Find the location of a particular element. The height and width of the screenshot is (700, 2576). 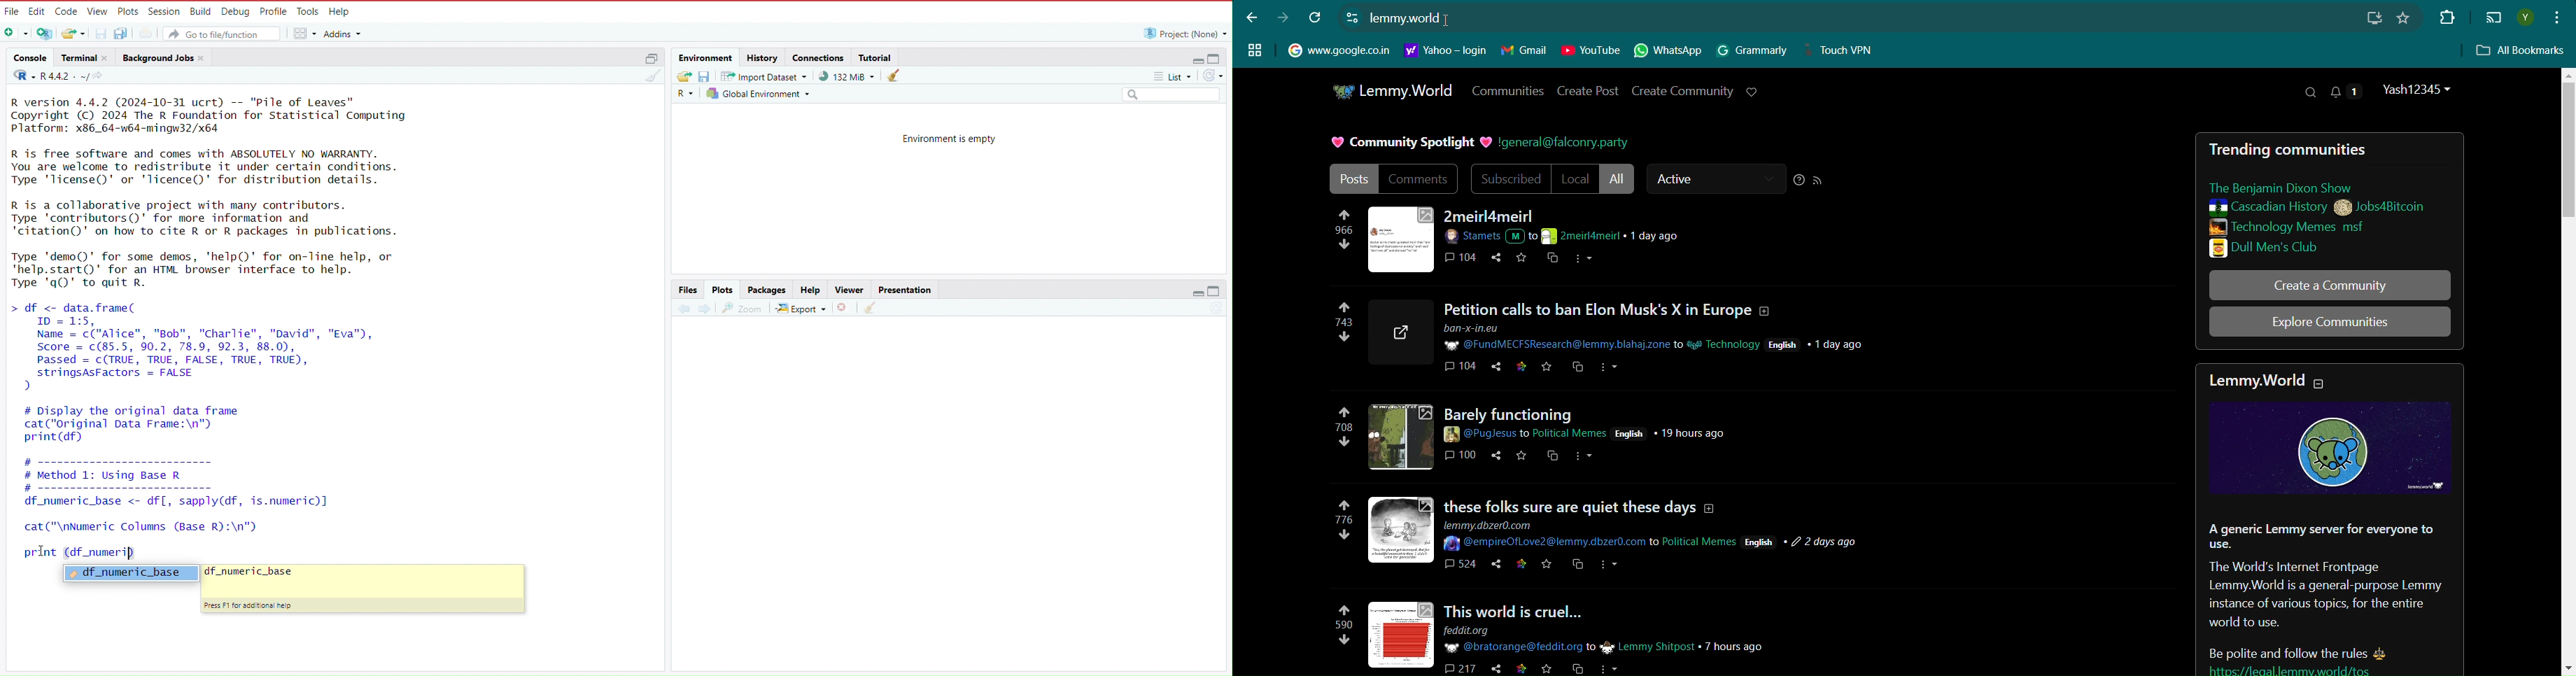

Plots is located at coordinates (130, 11).